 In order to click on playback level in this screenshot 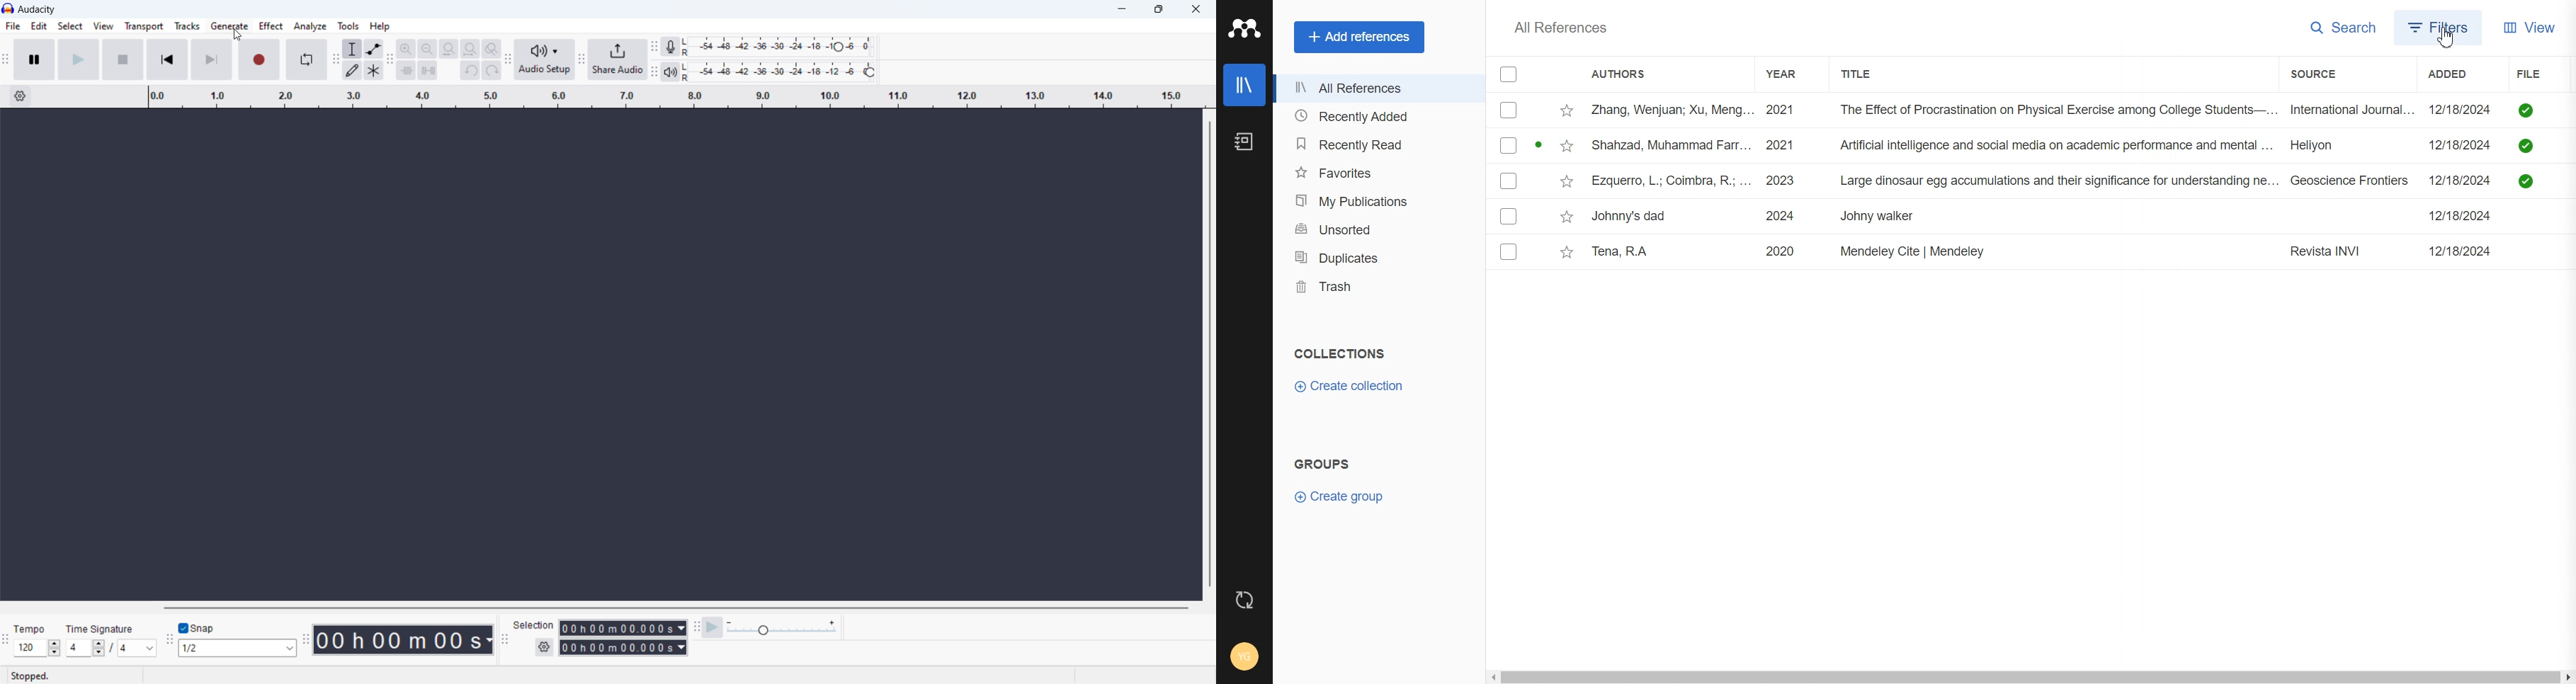, I will do `click(786, 72)`.